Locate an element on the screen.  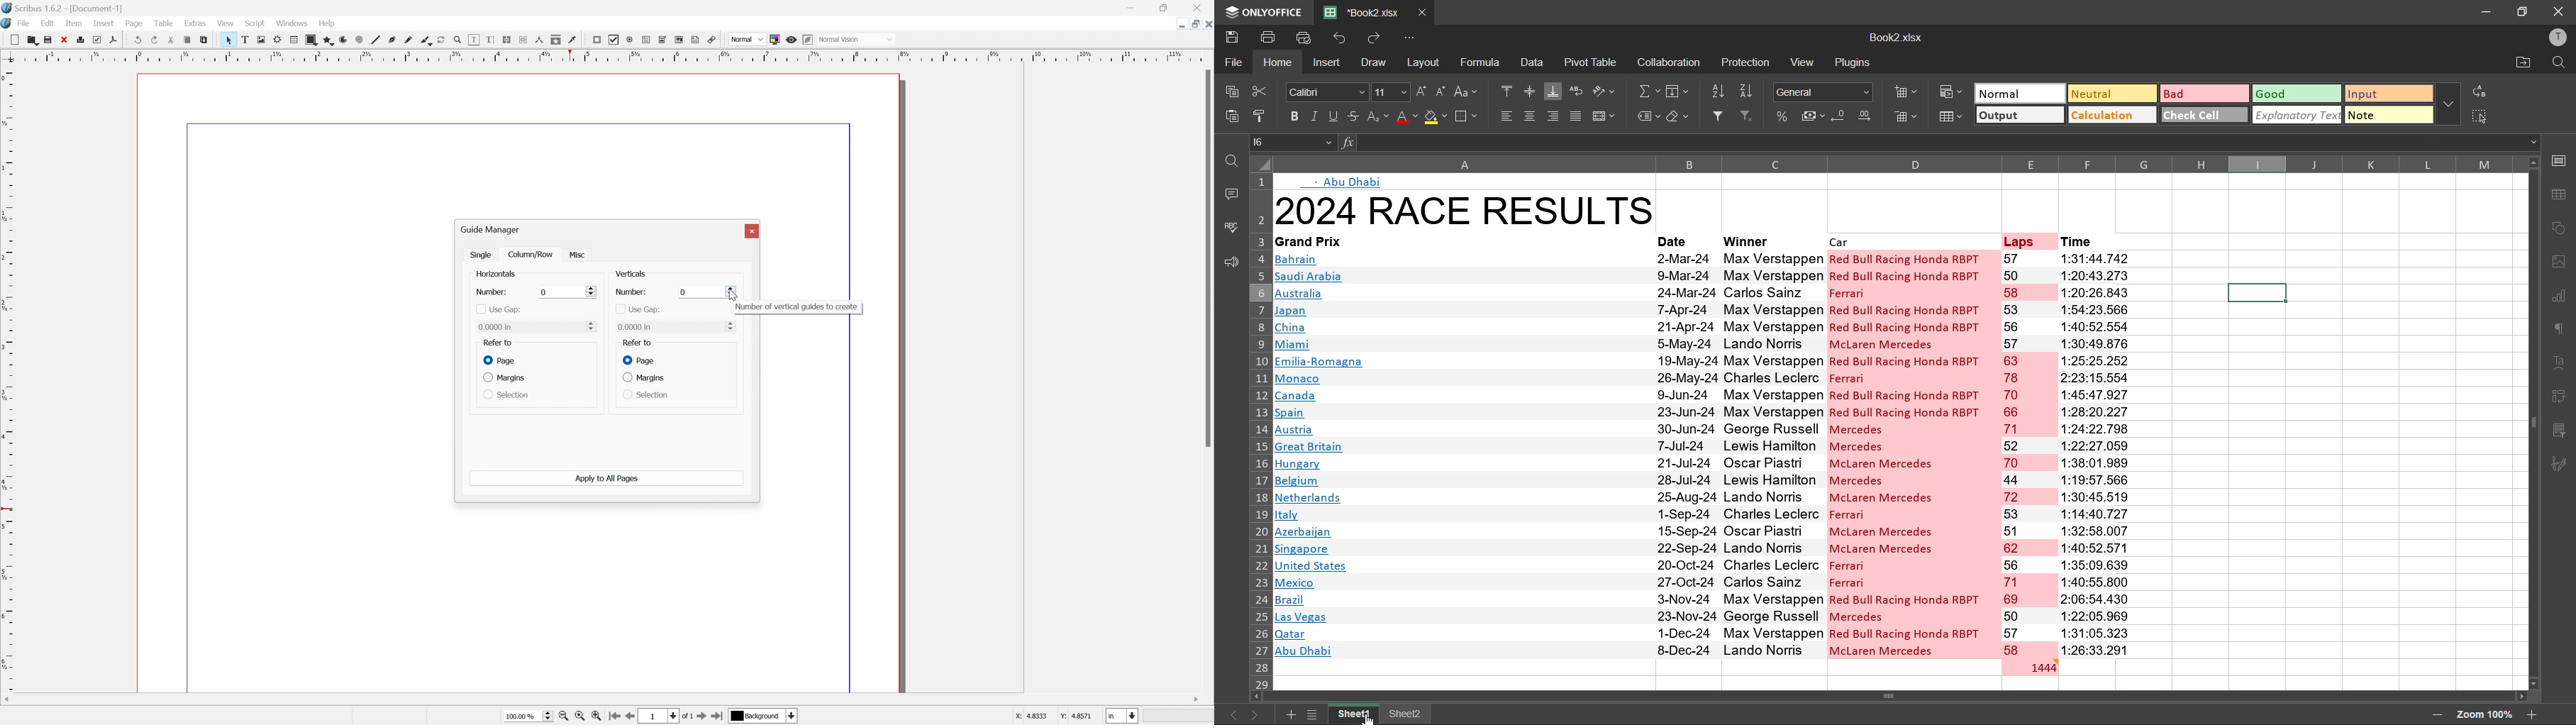
number is located at coordinates (630, 293).